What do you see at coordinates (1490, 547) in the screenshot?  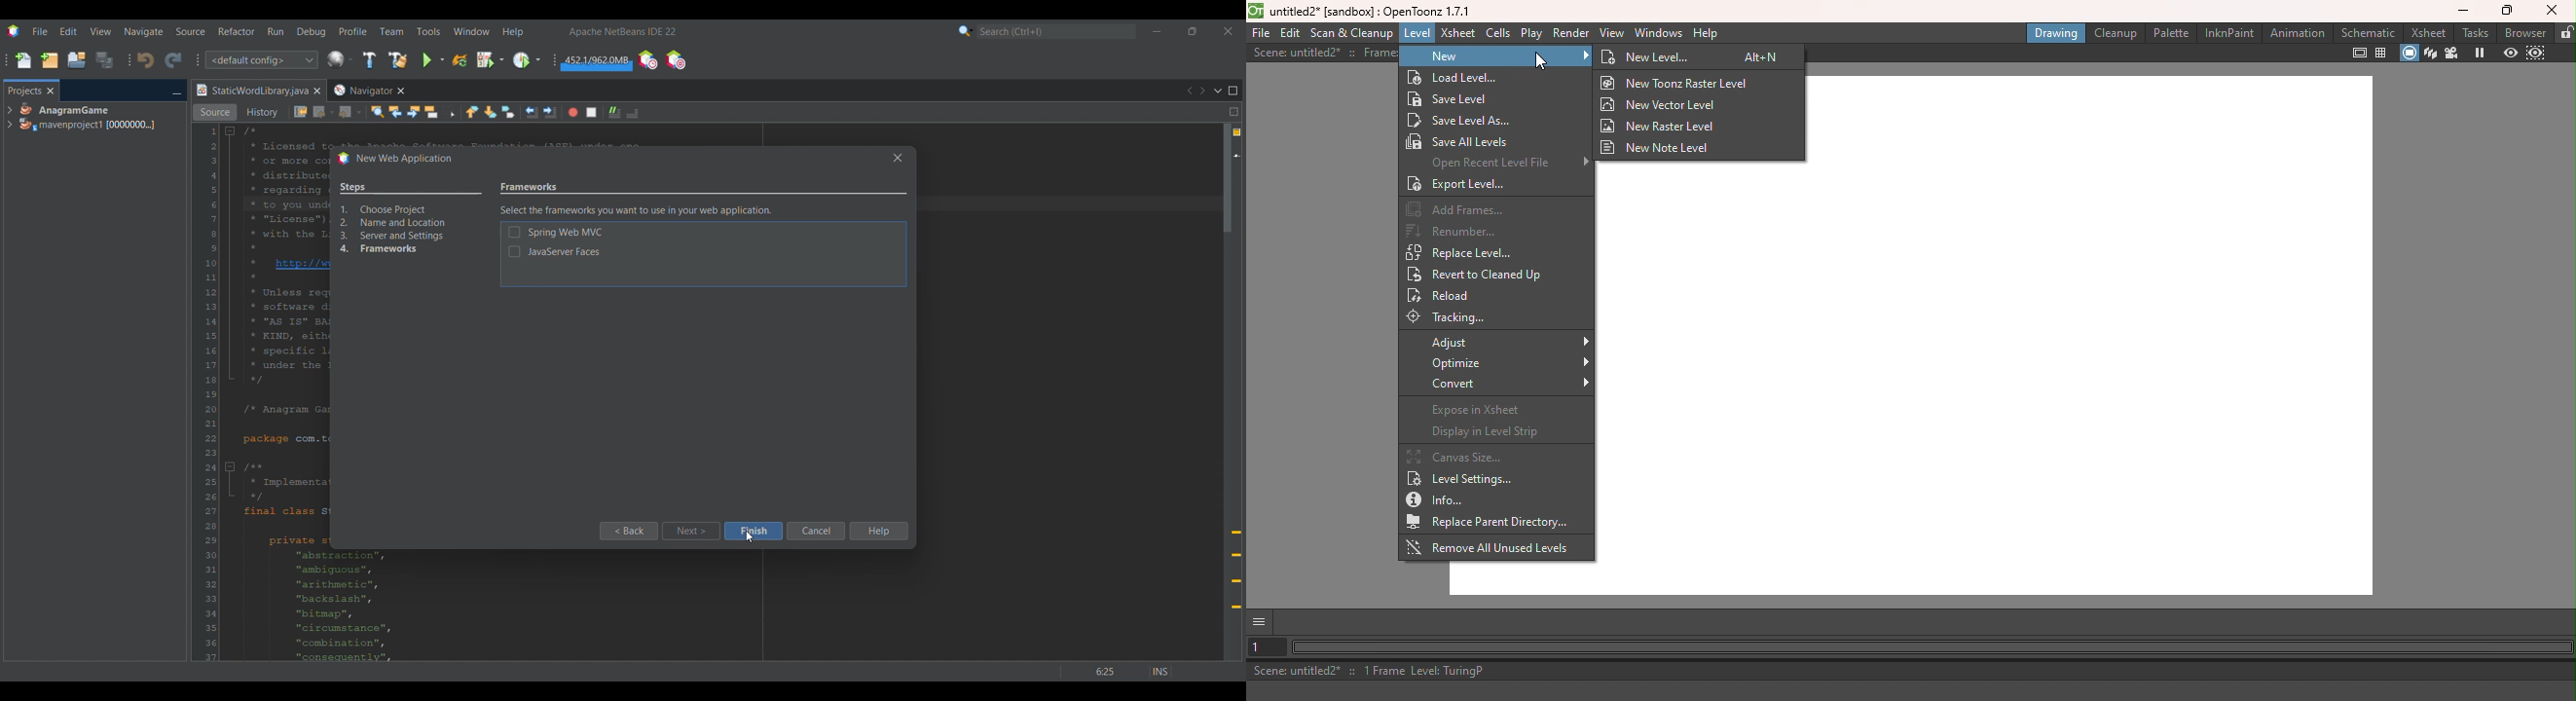 I see `Remove all unused levels` at bounding box center [1490, 547].